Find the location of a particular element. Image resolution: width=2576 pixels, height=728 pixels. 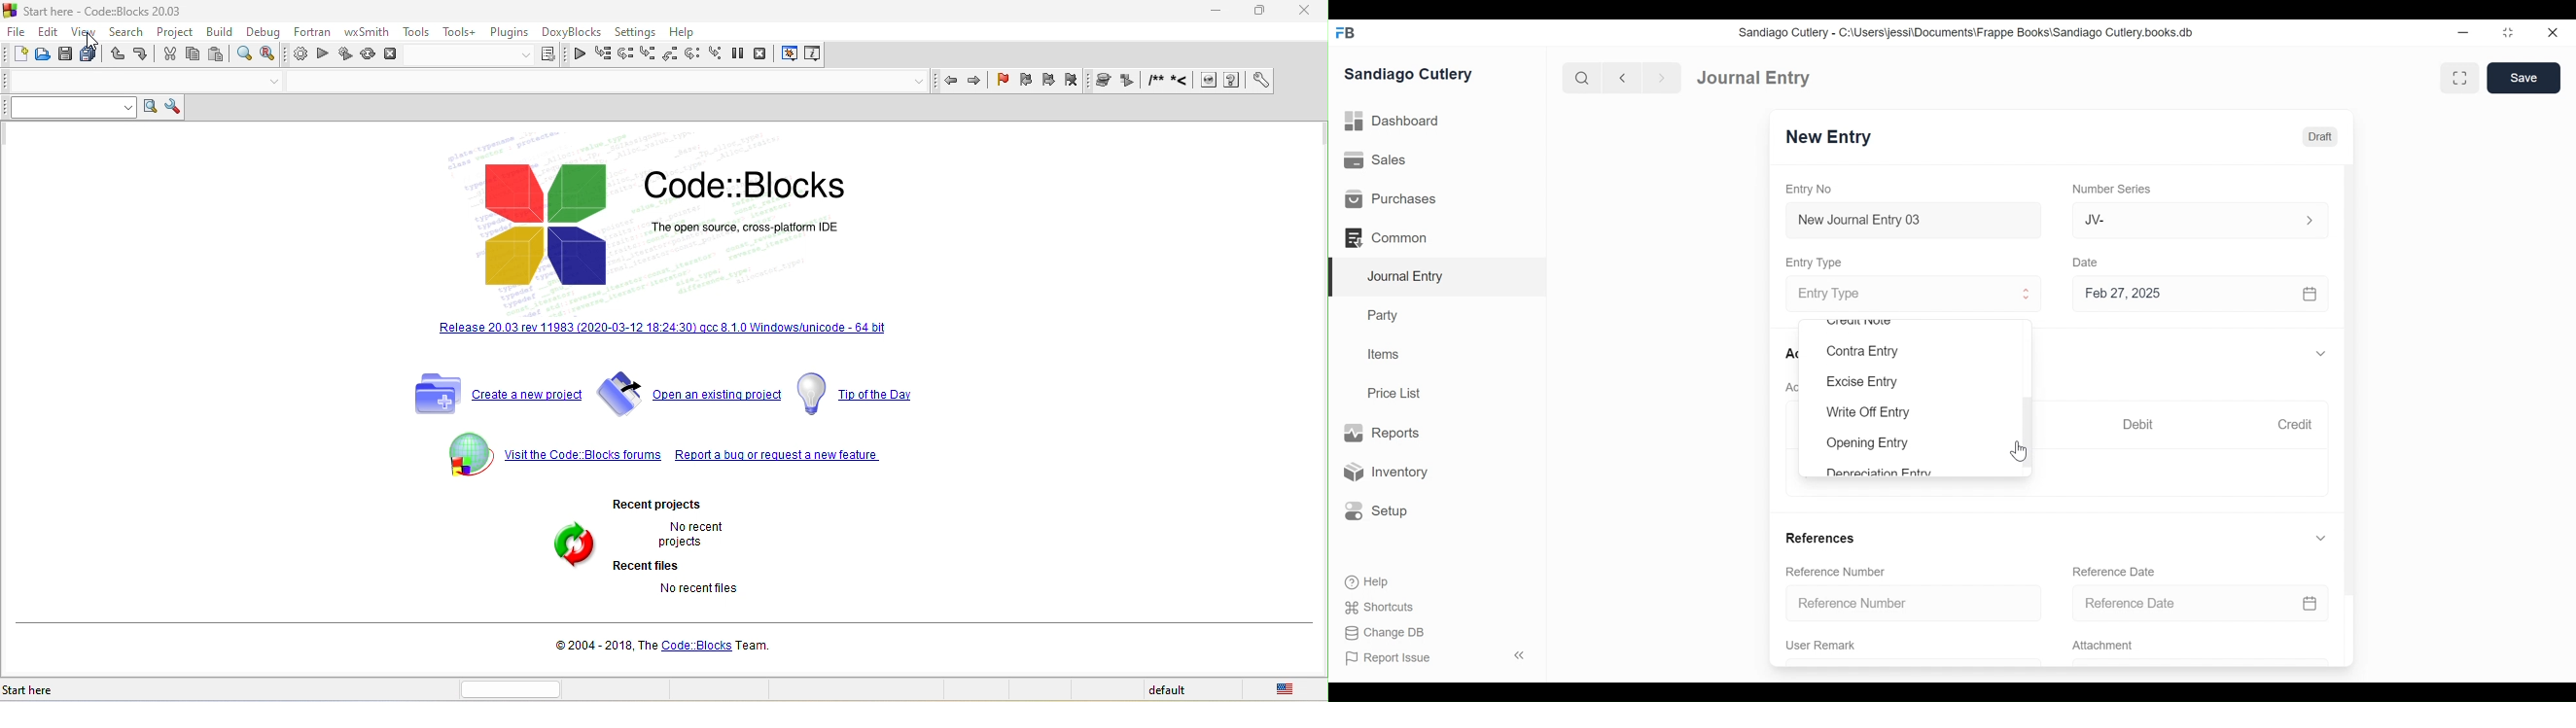

find is located at coordinates (244, 53).